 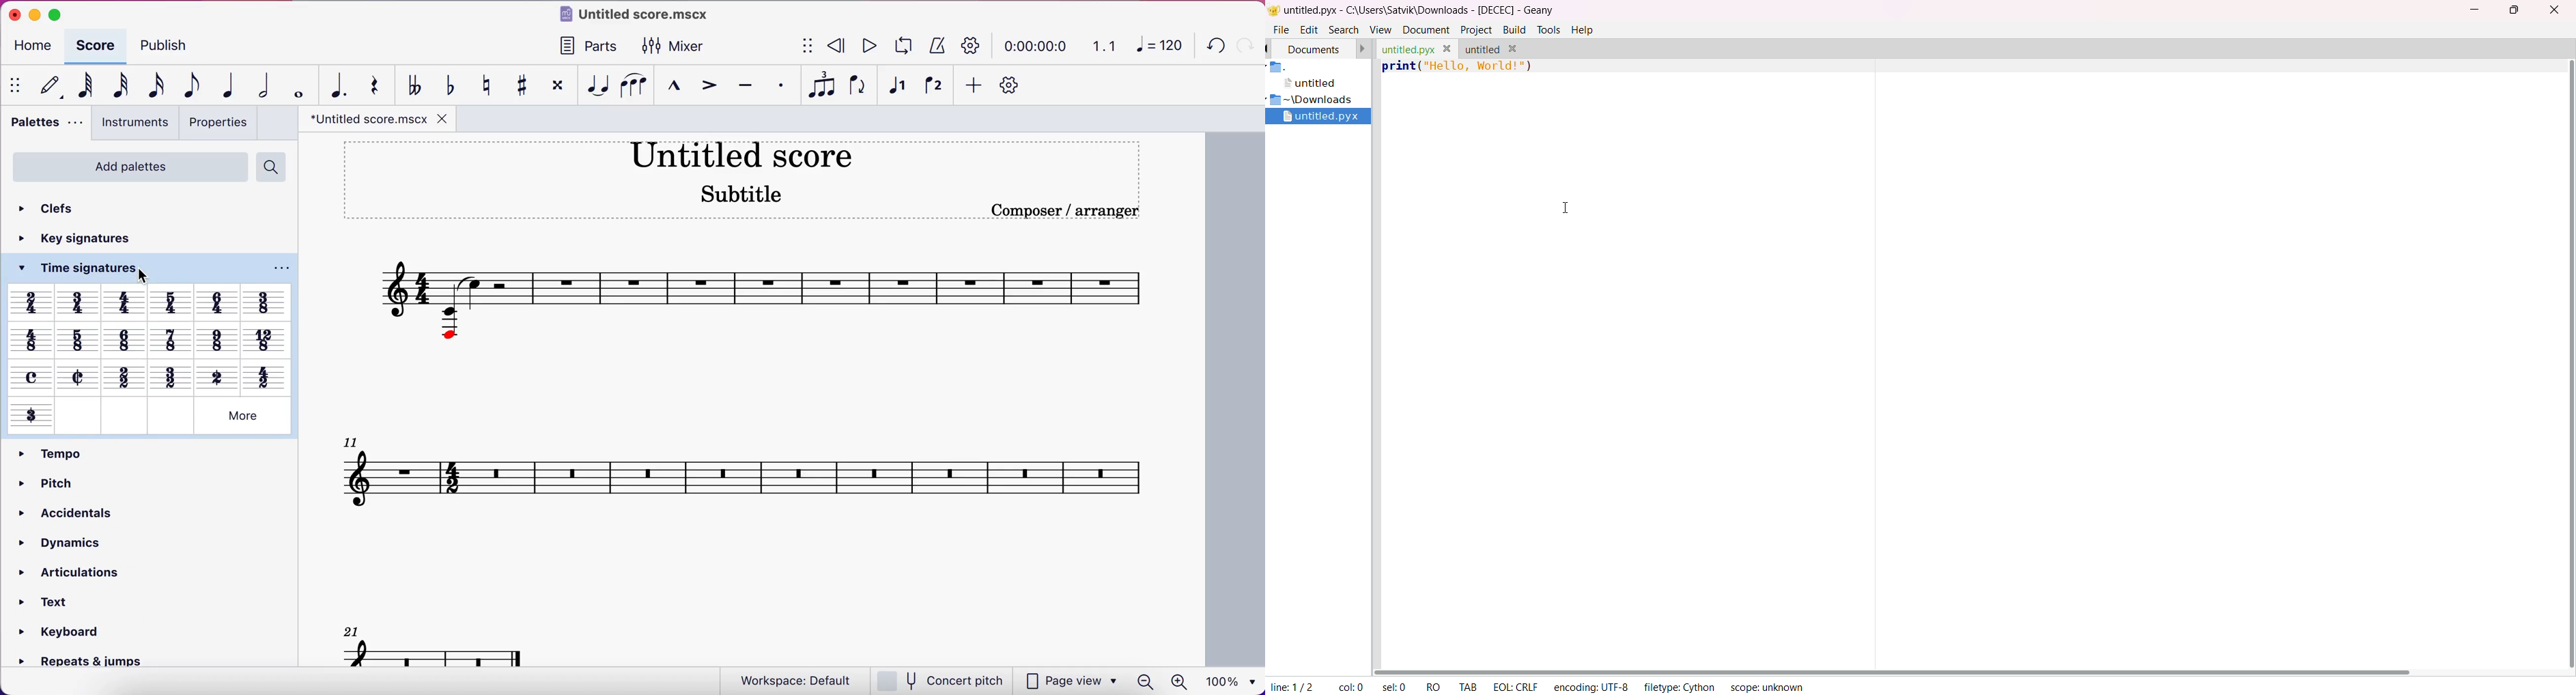 I want to click on tie, so click(x=593, y=86).